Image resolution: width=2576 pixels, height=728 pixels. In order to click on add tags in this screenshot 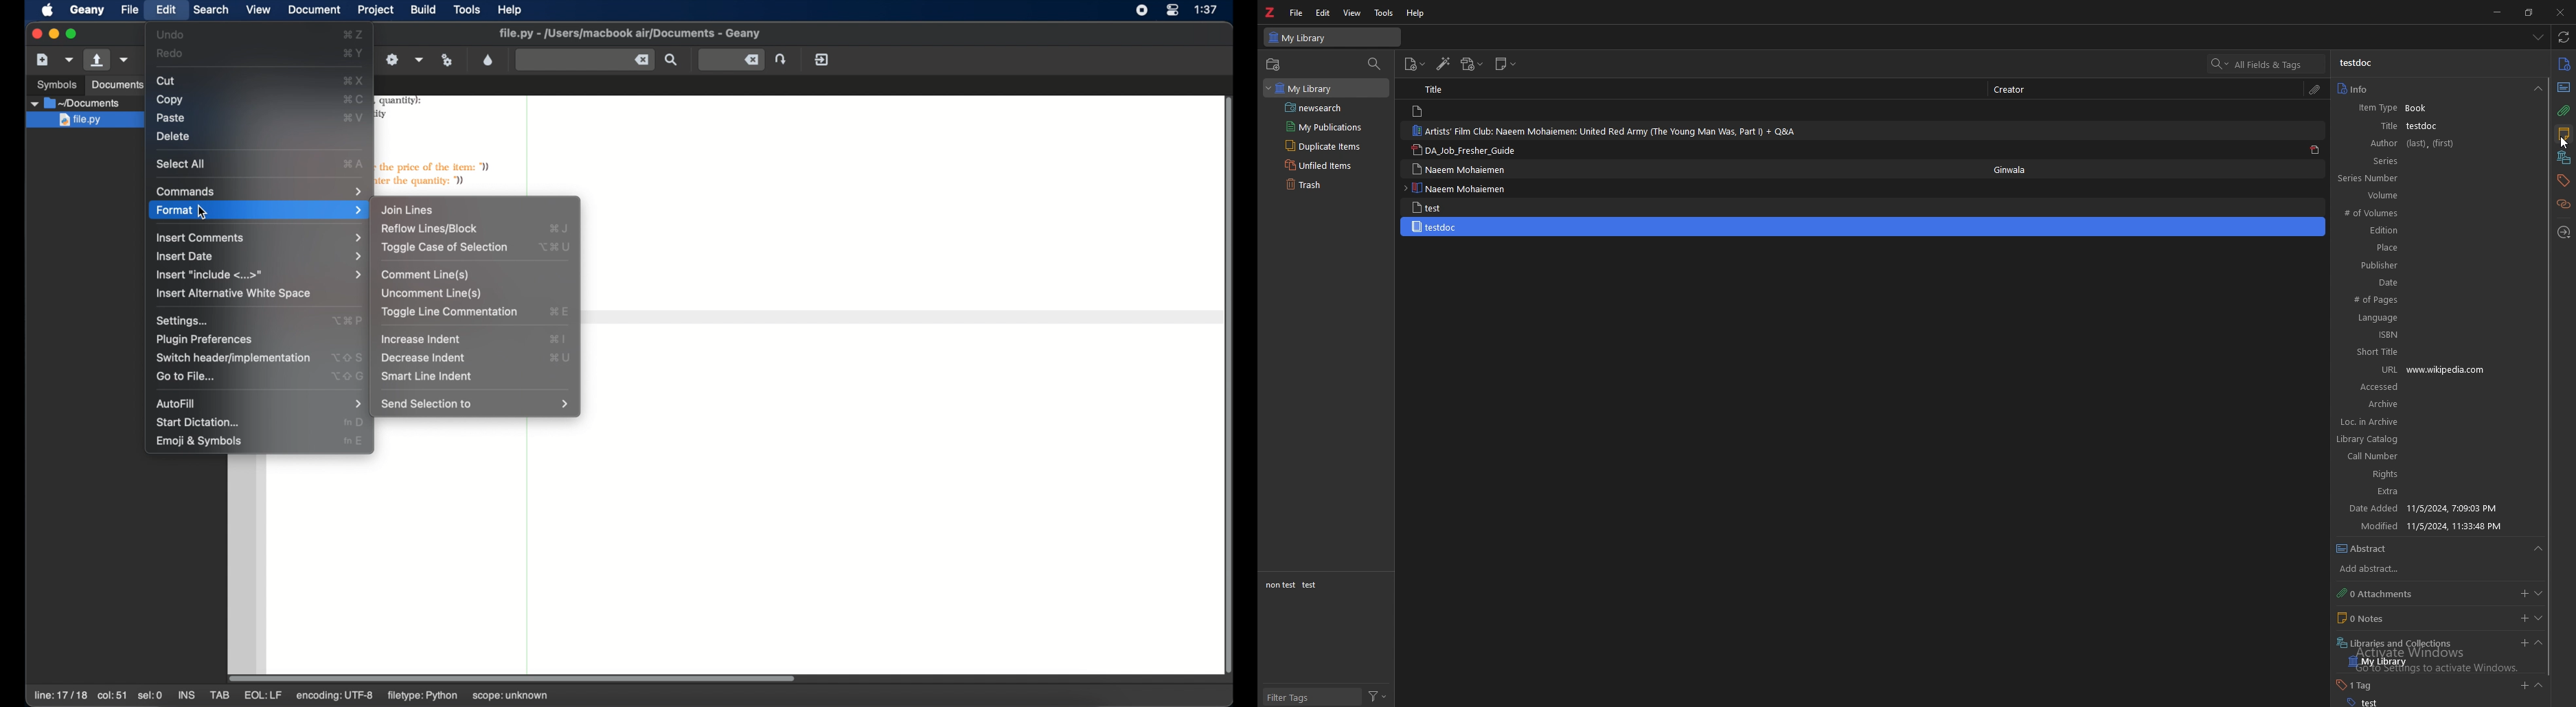, I will do `click(2524, 685)`.